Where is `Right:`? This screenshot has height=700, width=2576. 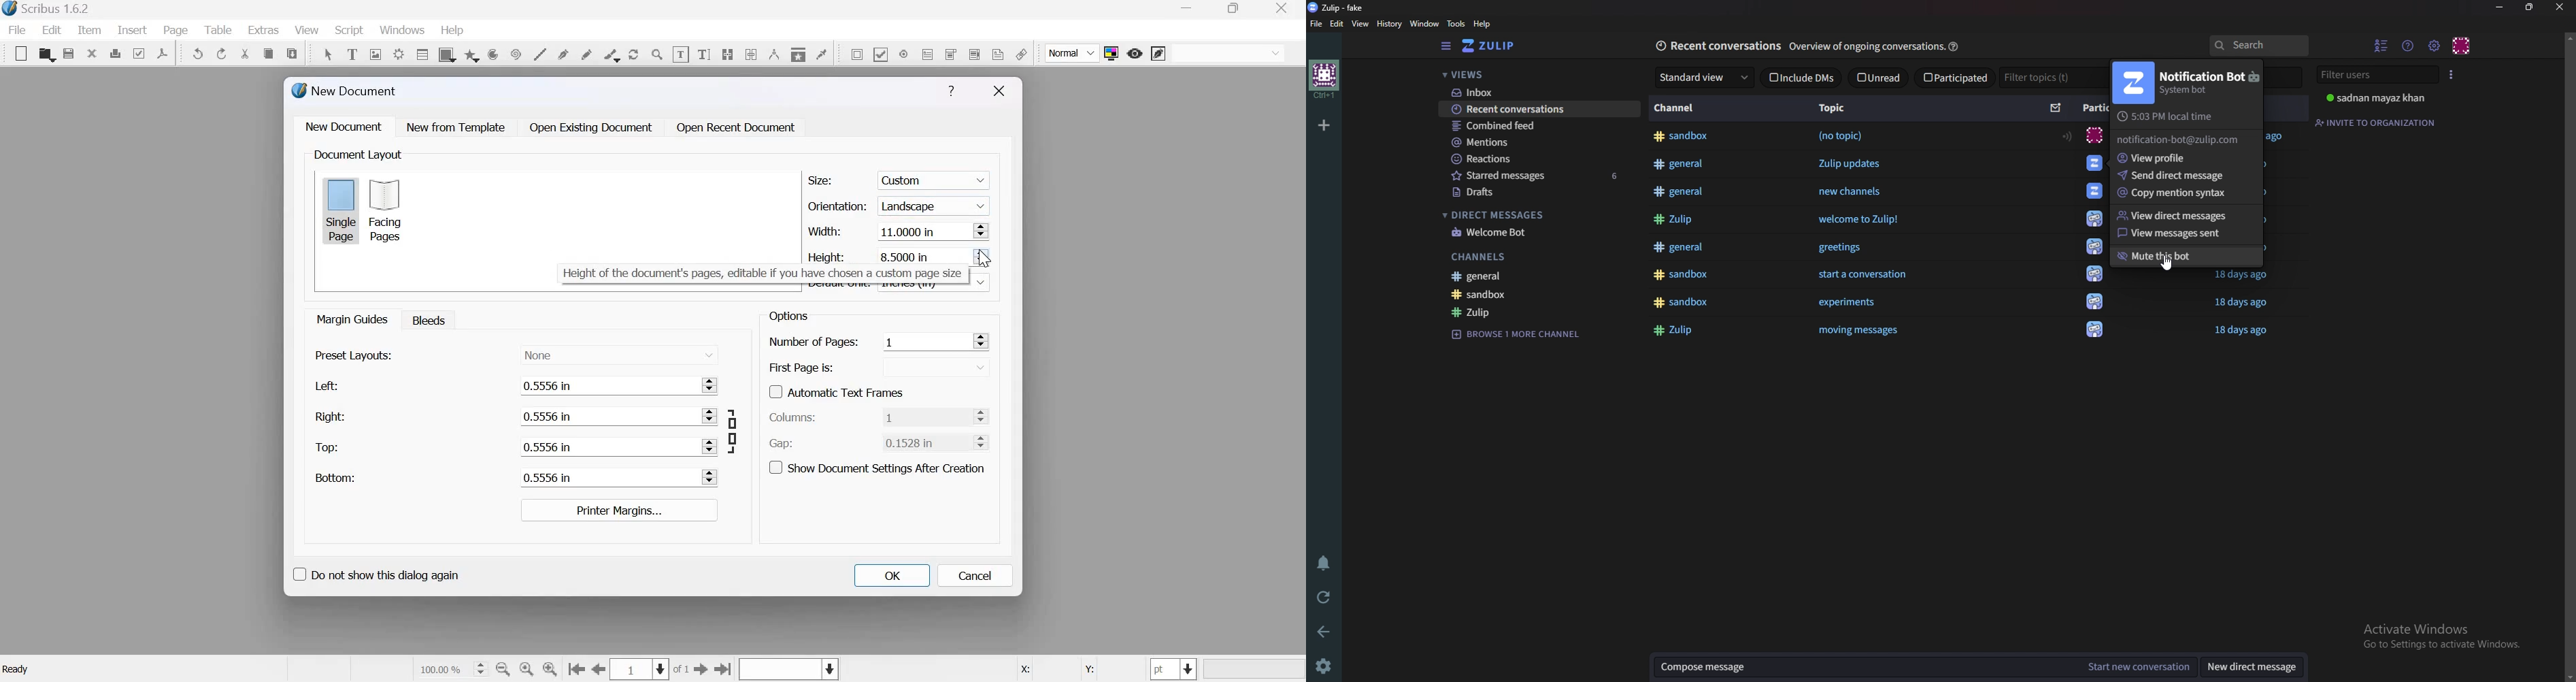
Right: is located at coordinates (329, 416).